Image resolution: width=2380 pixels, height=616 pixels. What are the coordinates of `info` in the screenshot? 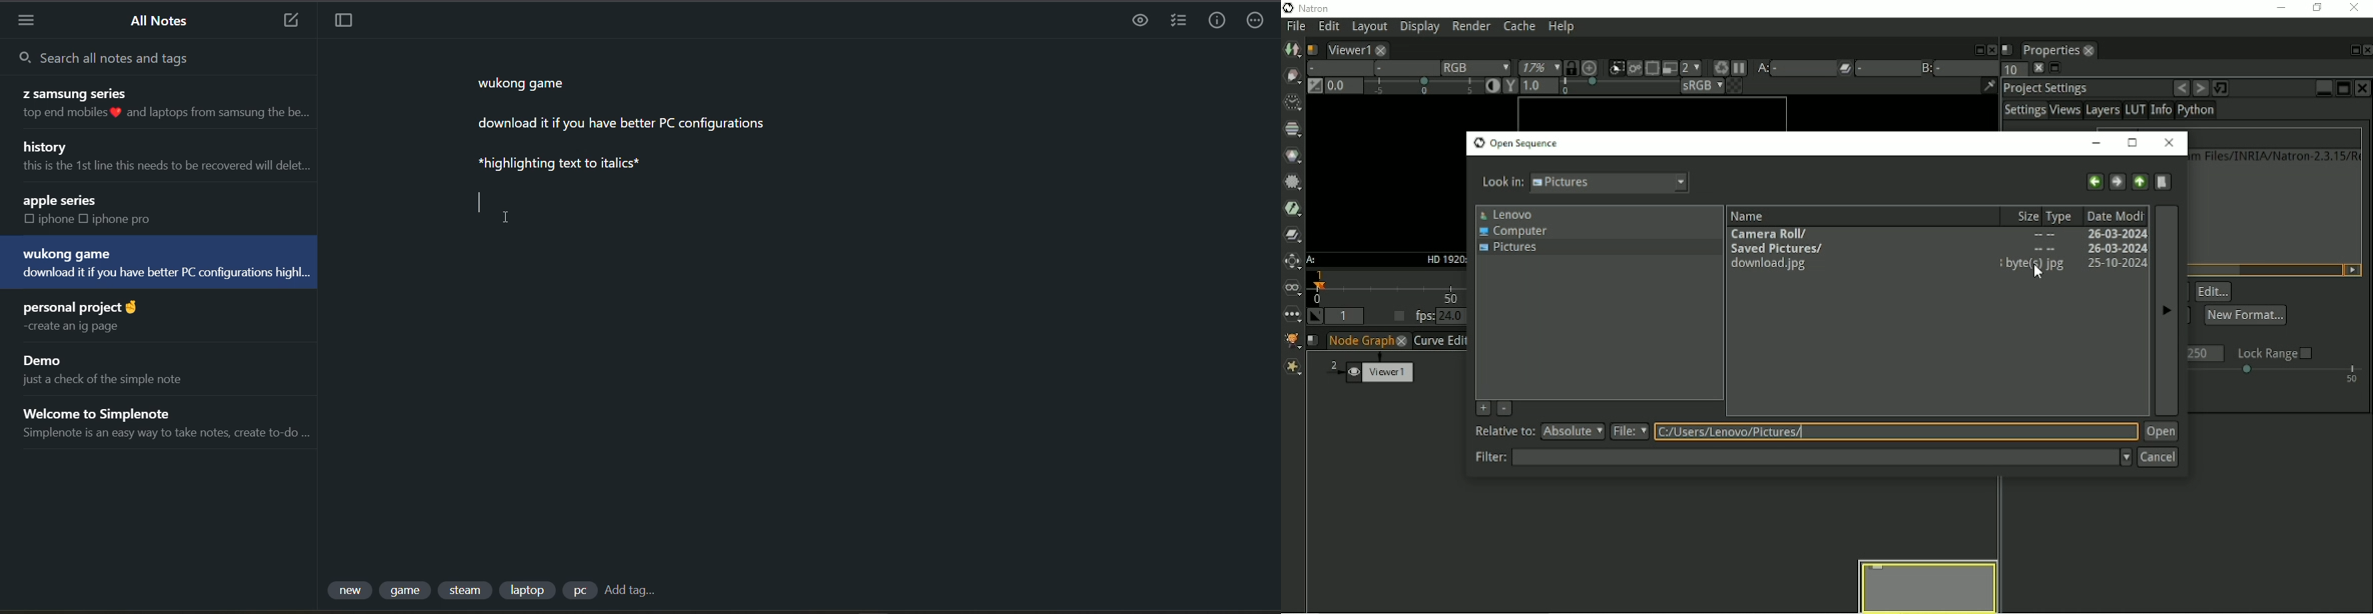 It's located at (1213, 20).